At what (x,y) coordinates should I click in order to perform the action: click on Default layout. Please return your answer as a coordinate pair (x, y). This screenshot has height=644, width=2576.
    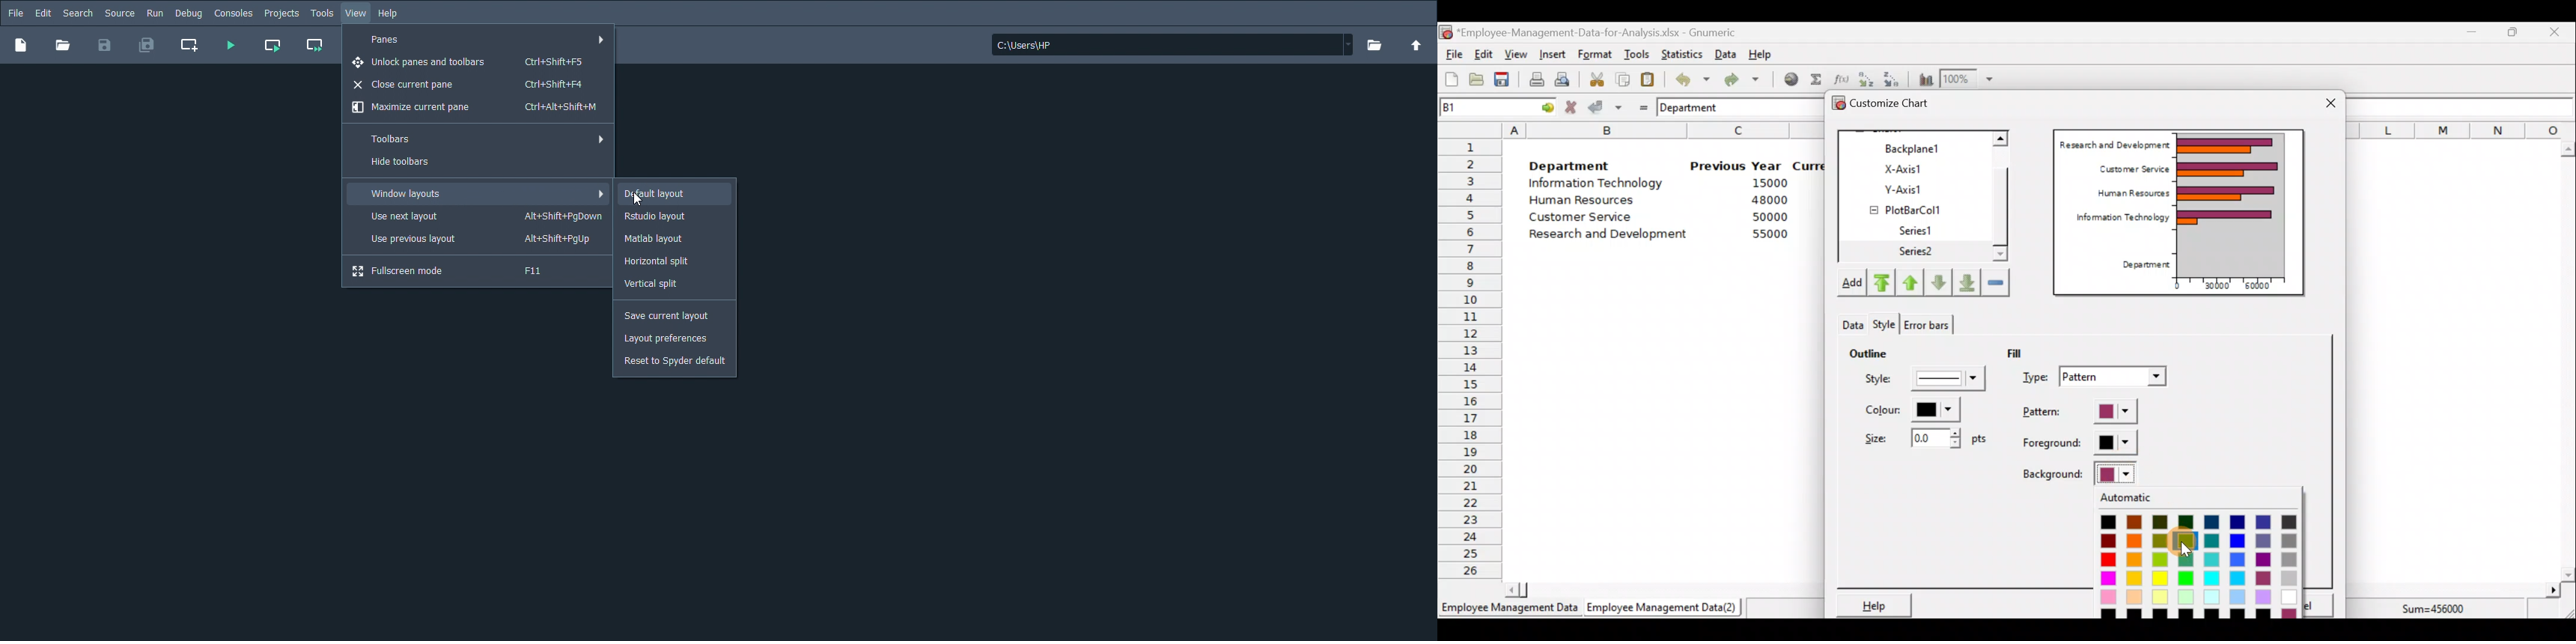
    Looking at the image, I should click on (654, 194).